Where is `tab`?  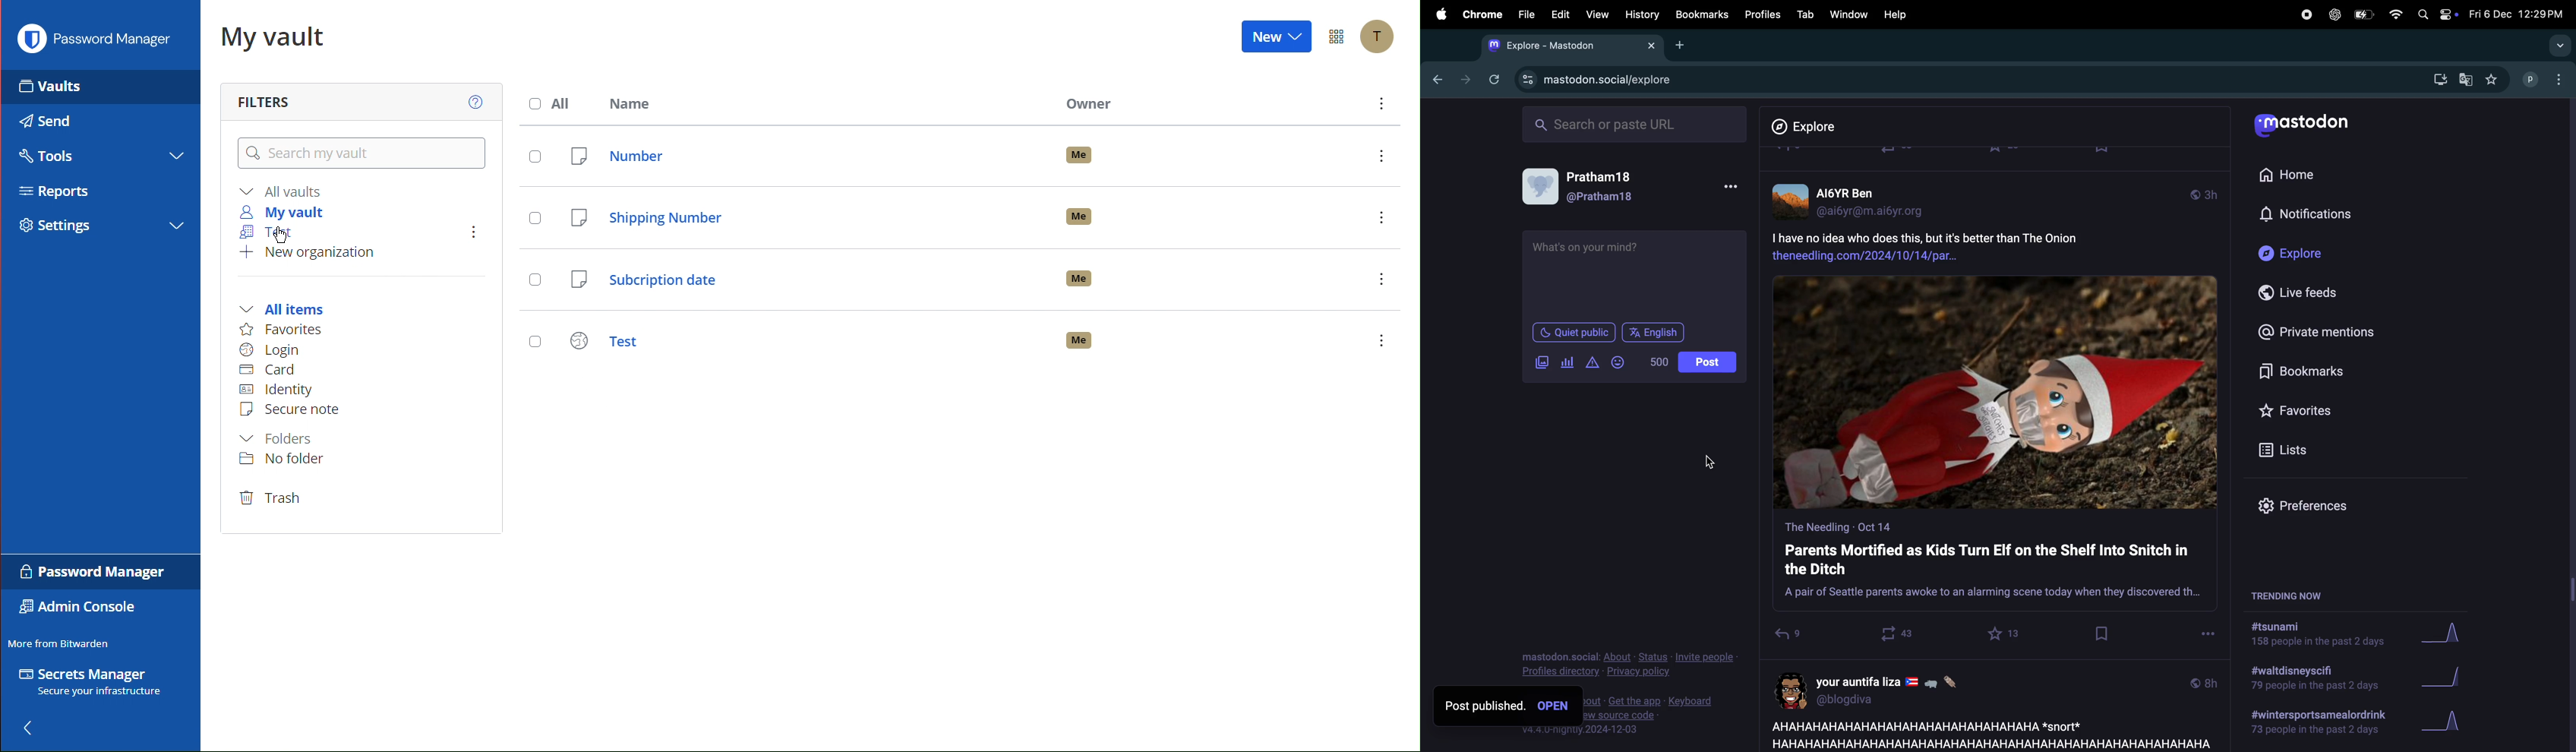
tab is located at coordinates (1805, 14).